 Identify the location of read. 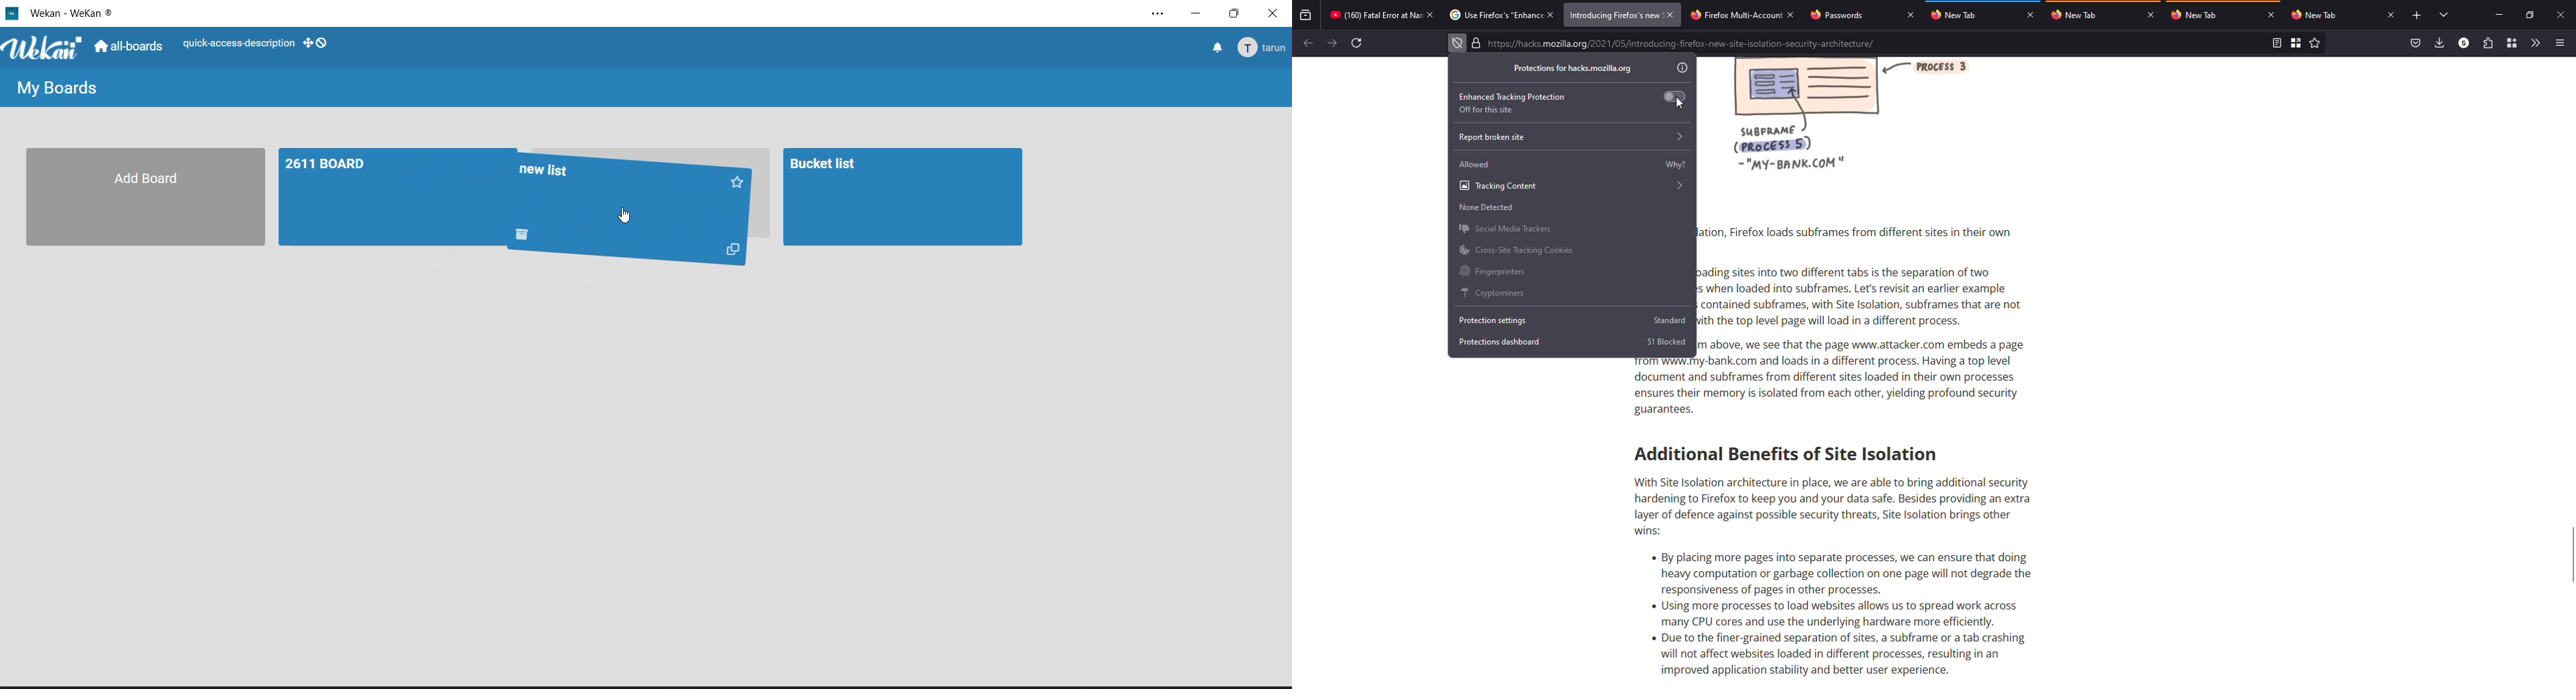
(2276, 43).